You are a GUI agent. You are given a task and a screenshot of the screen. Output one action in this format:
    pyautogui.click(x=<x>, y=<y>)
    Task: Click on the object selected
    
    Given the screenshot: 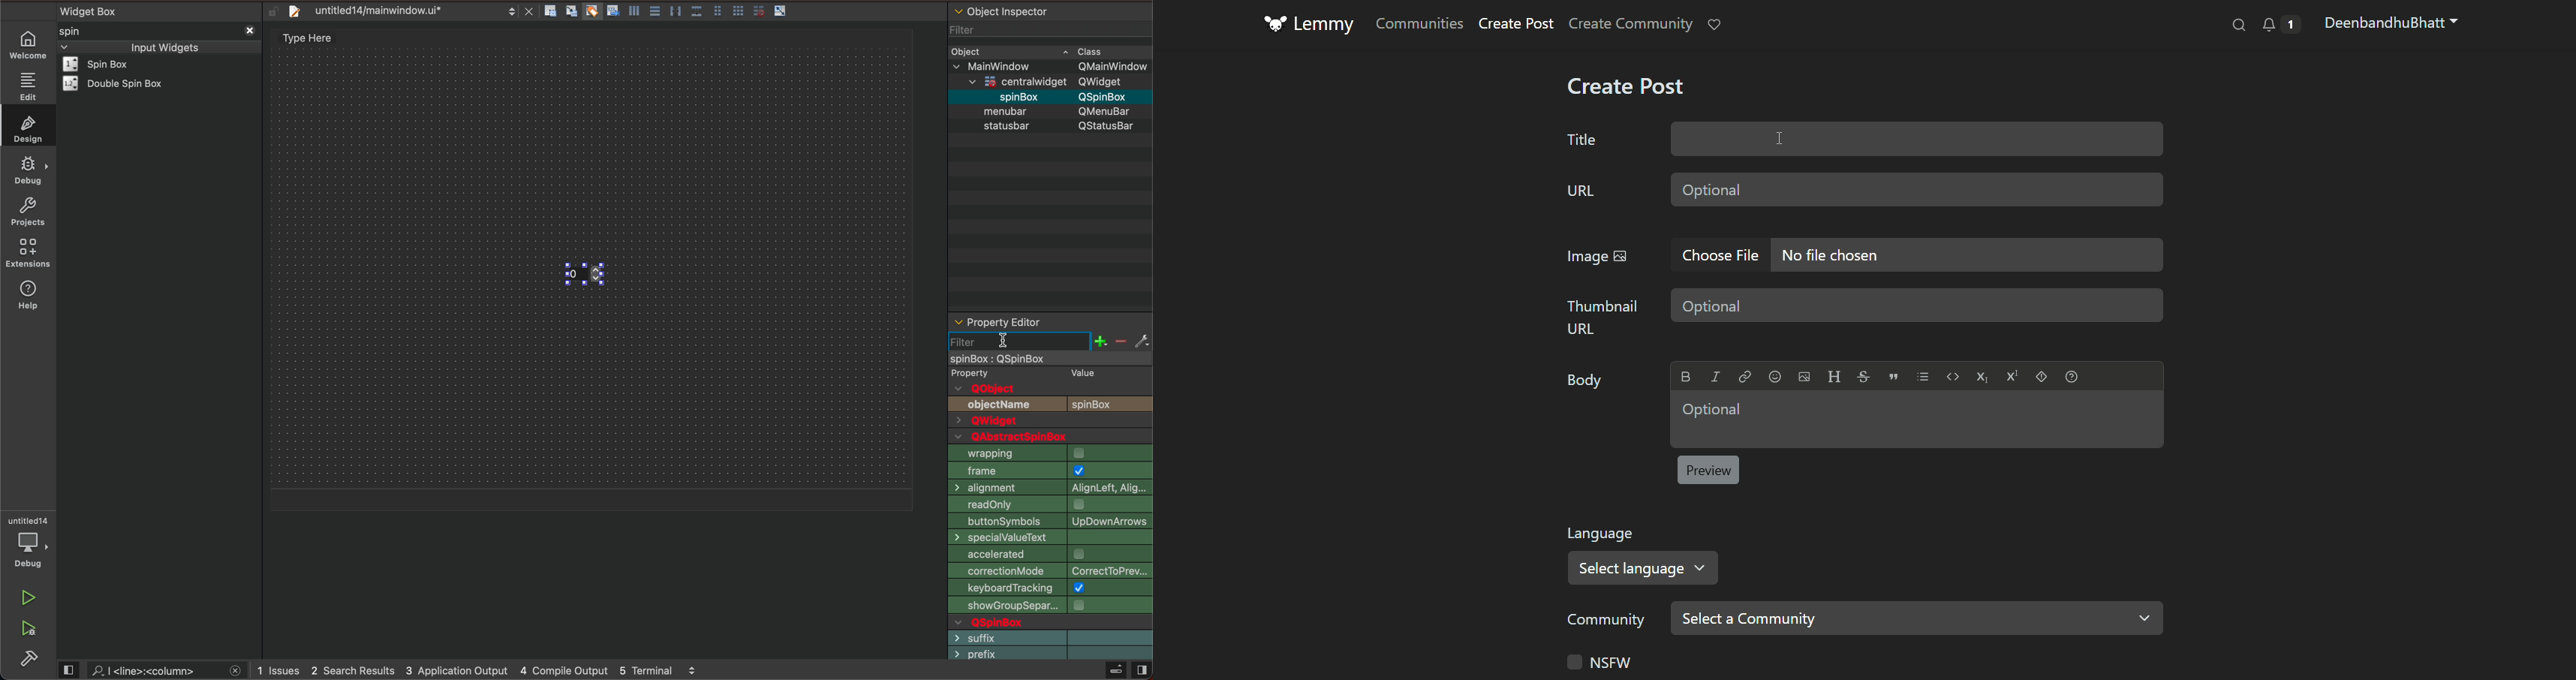 What is the action you would take?
    pyautogui.click(x=1050, y=358)
    